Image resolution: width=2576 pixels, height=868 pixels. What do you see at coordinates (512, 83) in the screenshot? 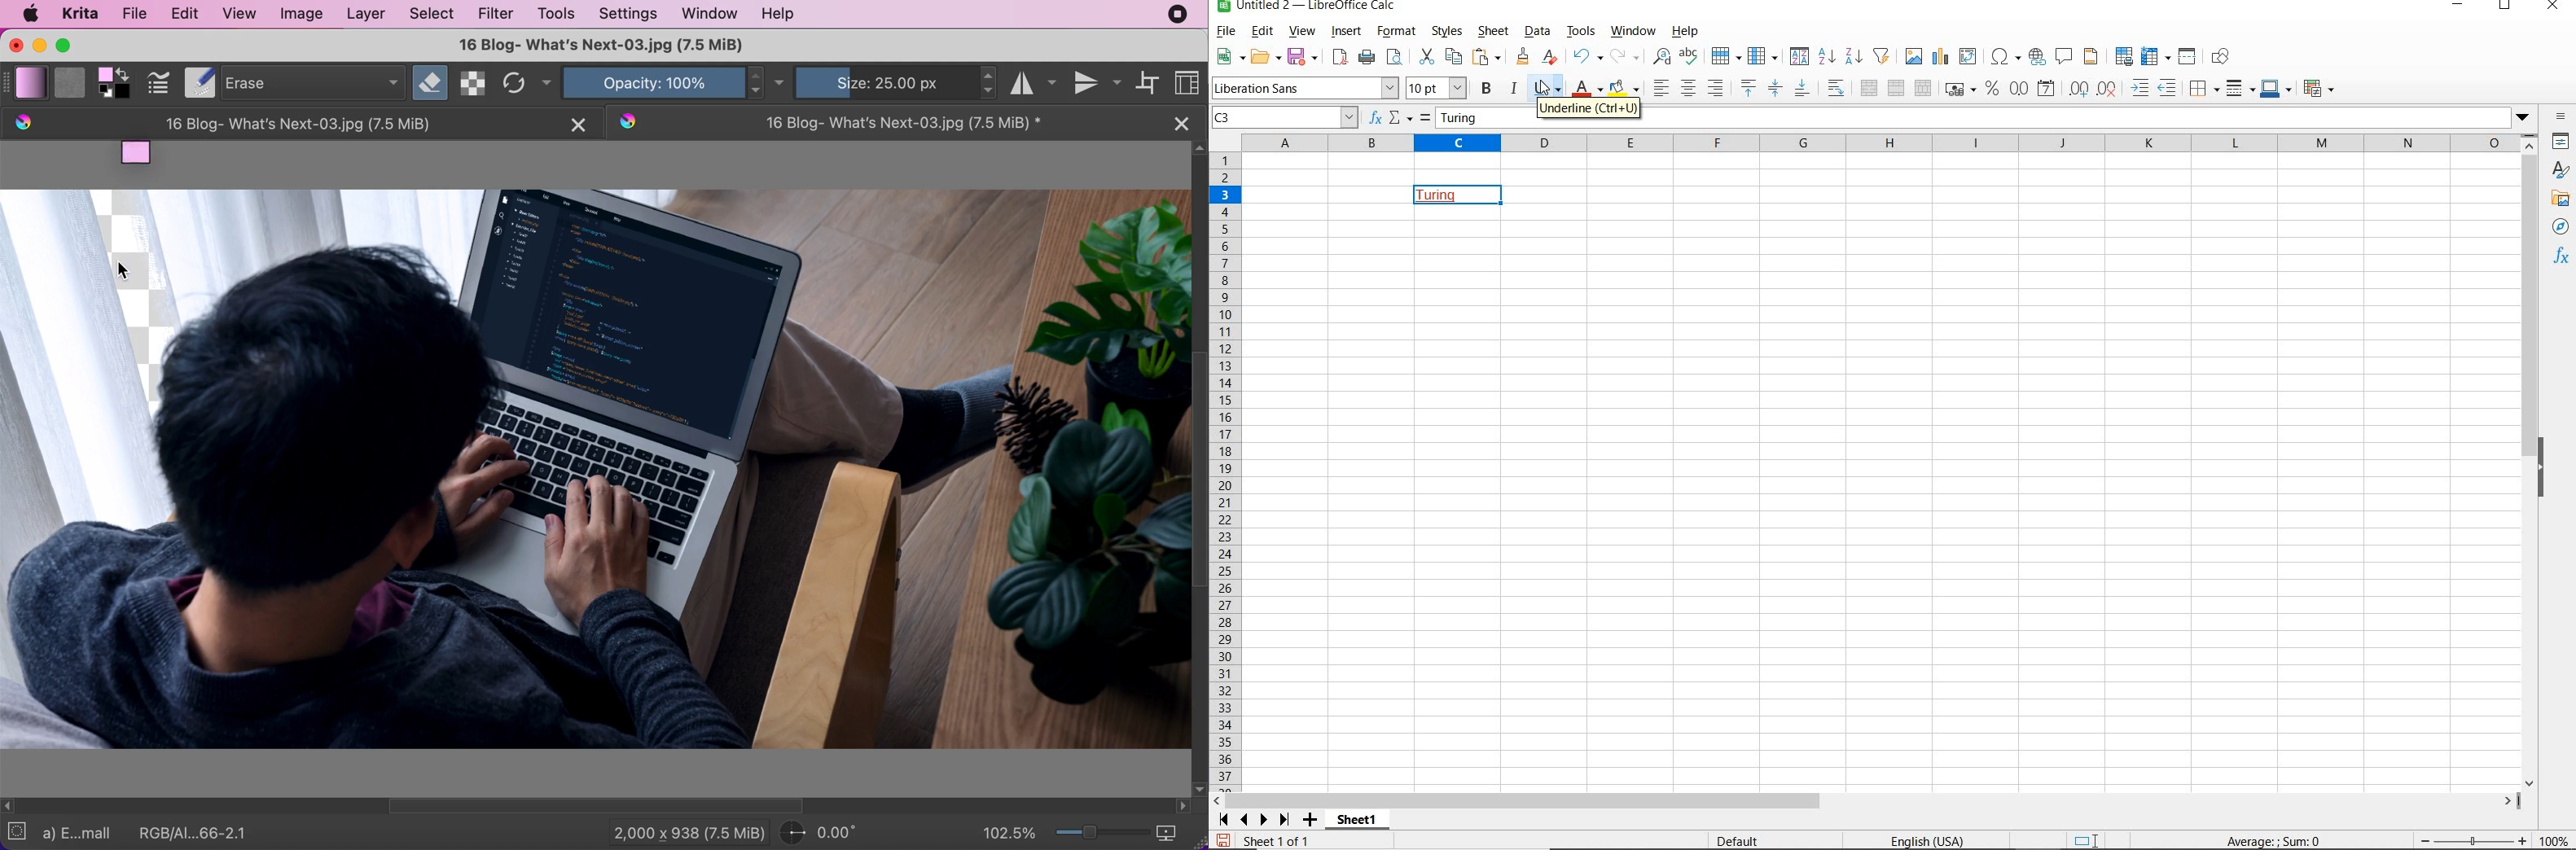
I see `reload original preset` at bounding box center [512, 83].